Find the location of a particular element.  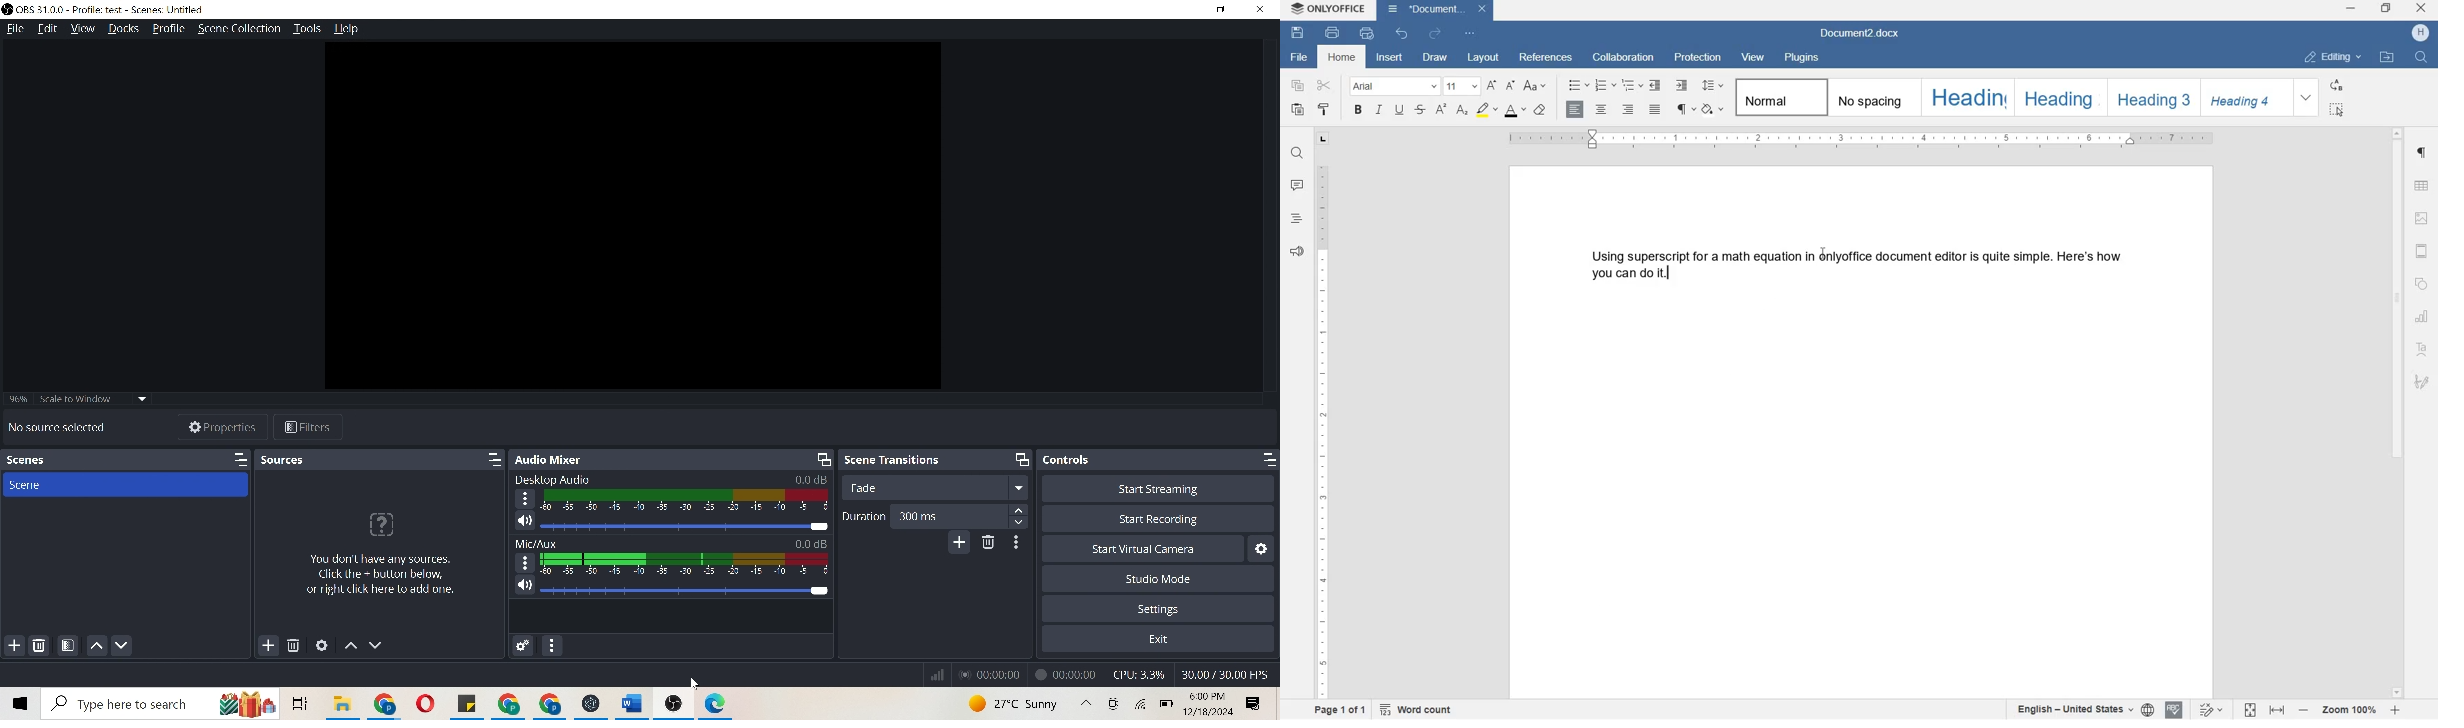

exit is located at coordinates (1156, 636).